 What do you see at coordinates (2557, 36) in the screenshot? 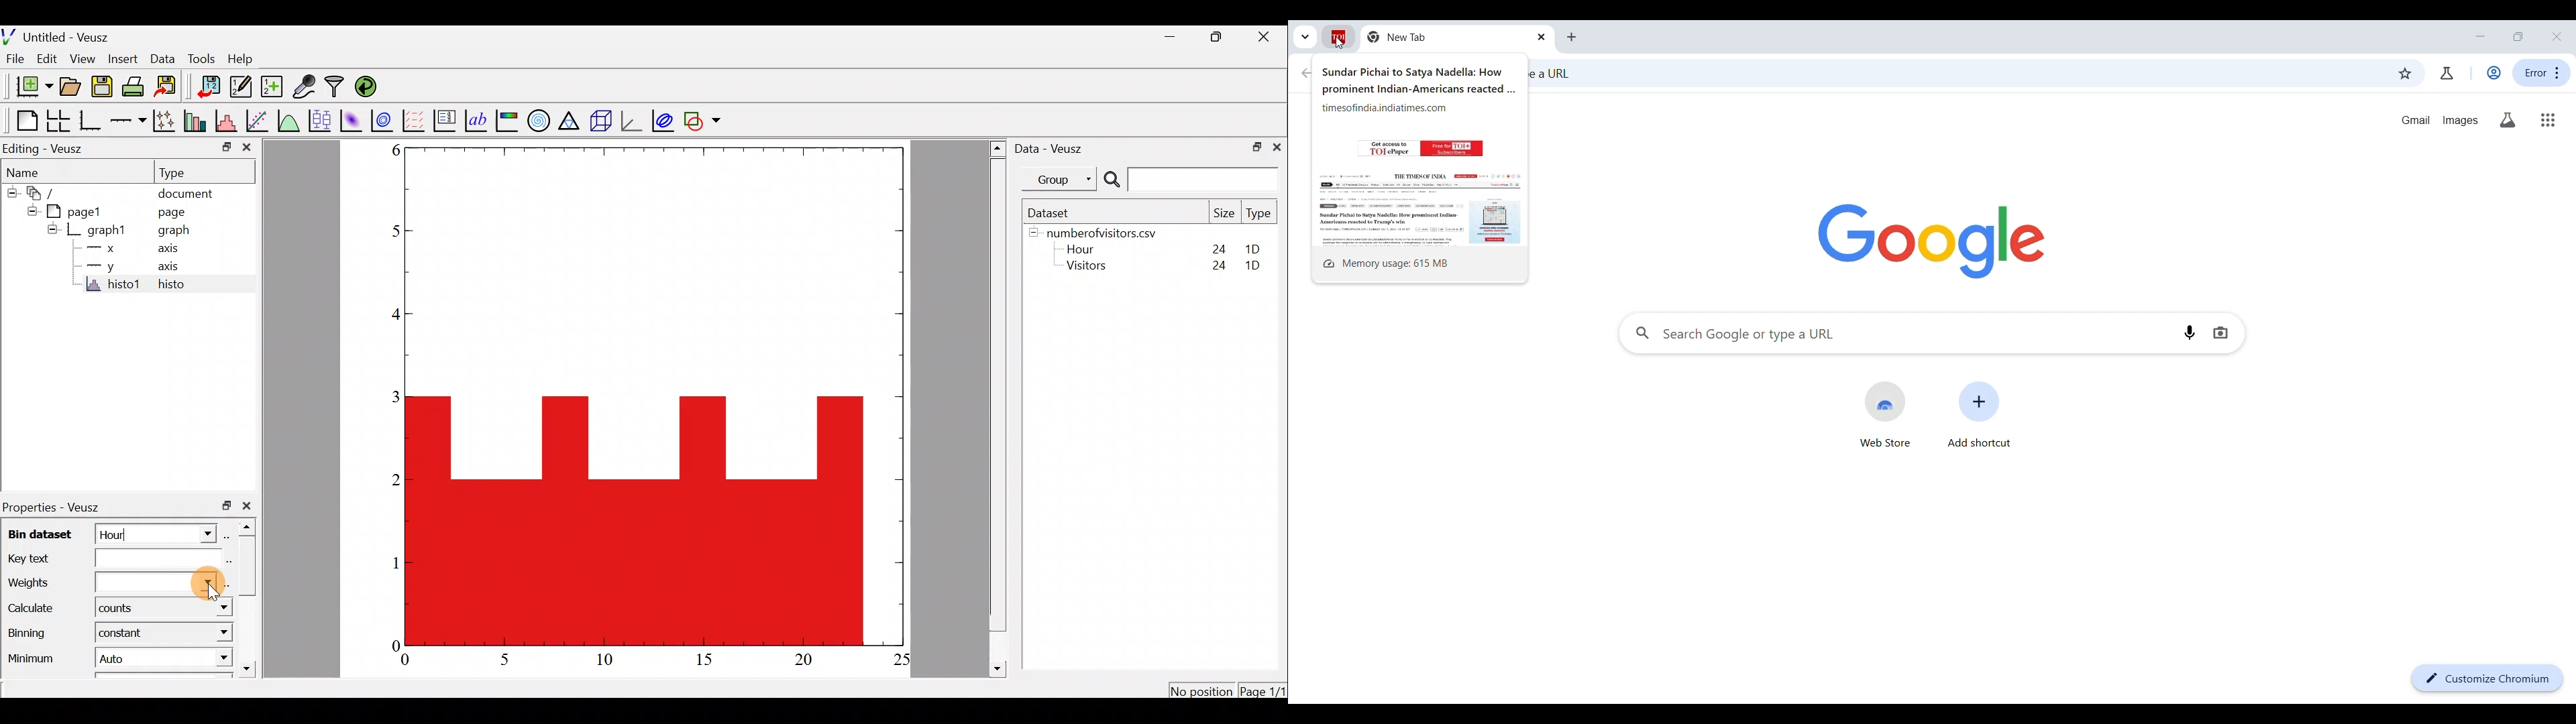
I see `Close interface` at bounding box center [2557, 36].